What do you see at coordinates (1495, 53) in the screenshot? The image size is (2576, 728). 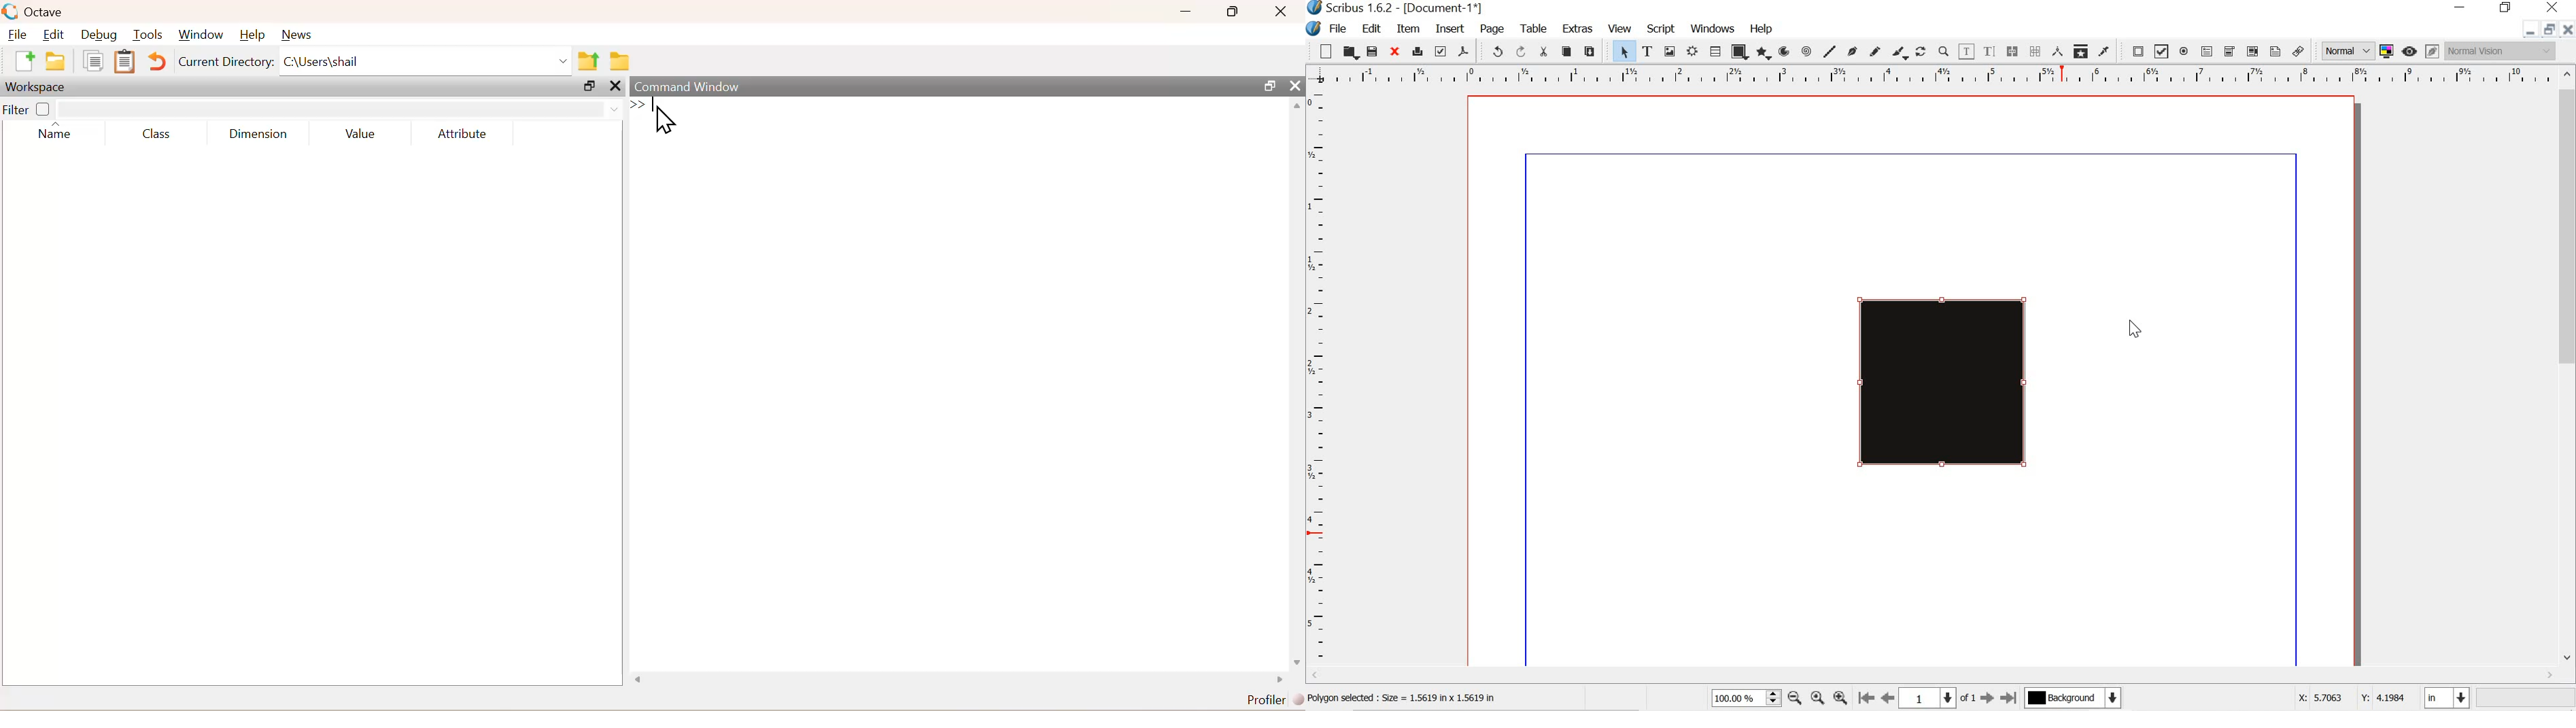 I see `undo` at bounding box center [1495, 53].